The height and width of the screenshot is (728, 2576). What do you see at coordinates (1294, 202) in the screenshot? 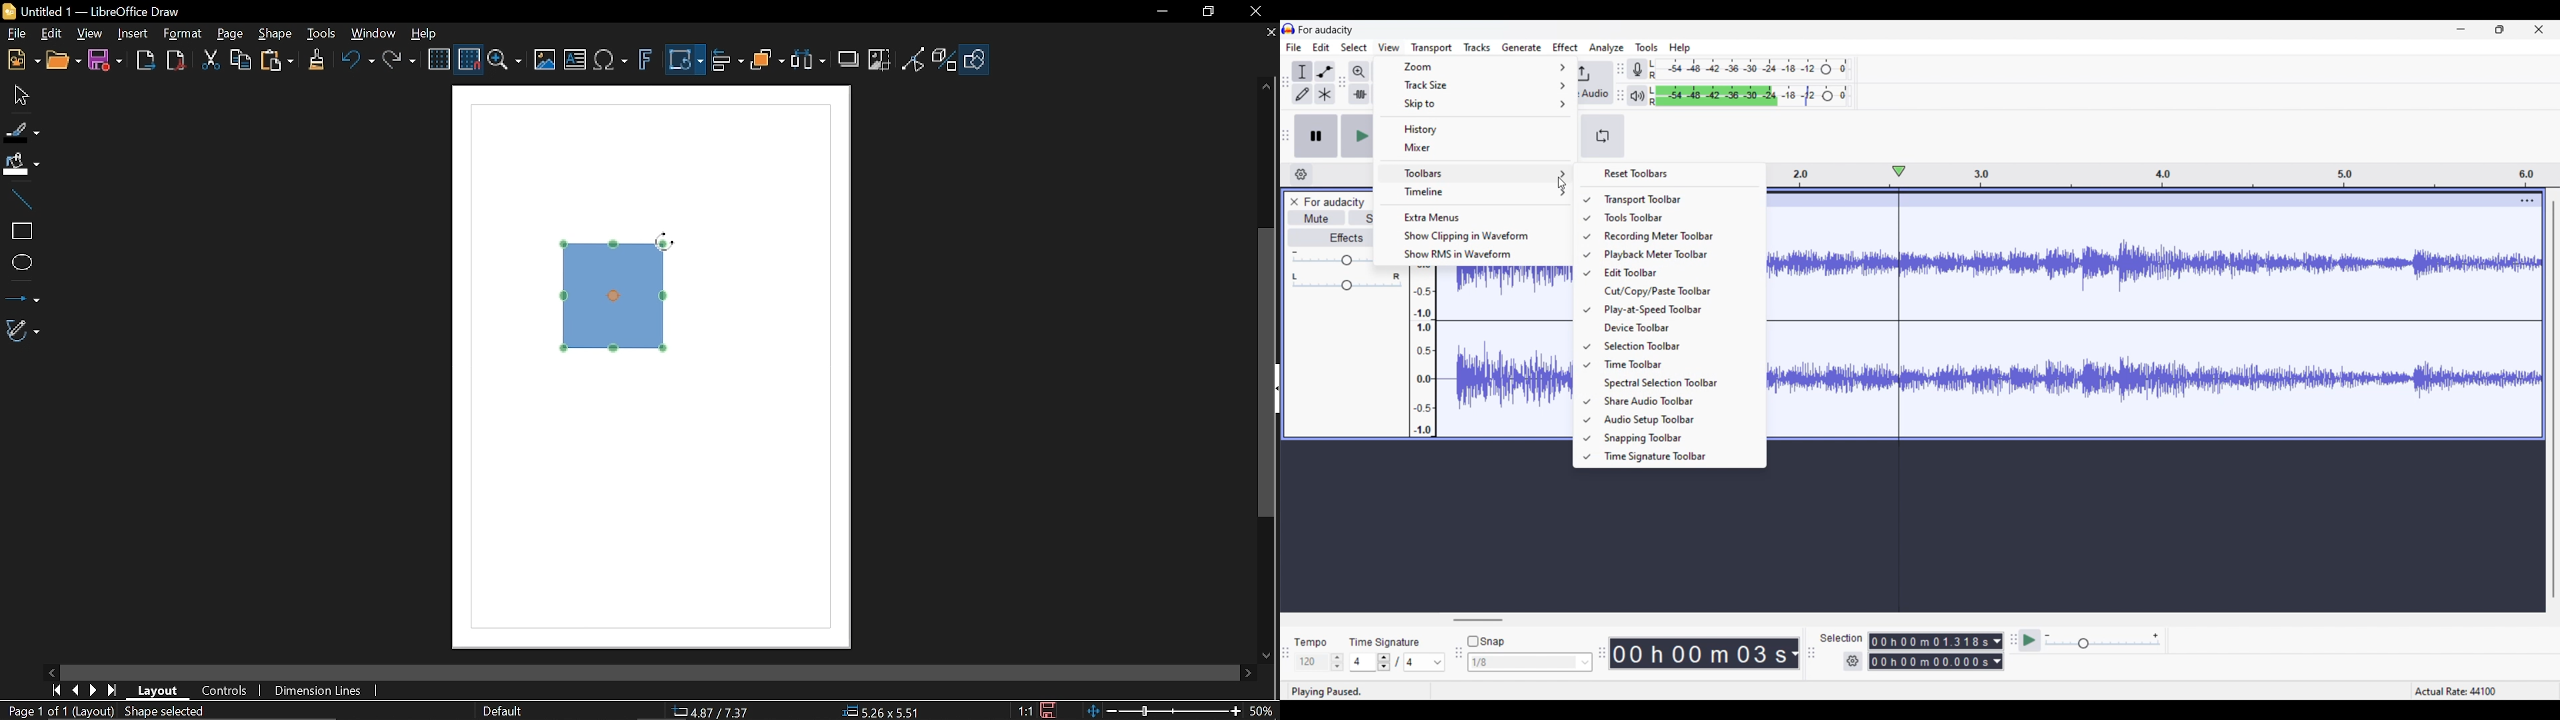
I see `Close track` at bounding box center [1294, 202].